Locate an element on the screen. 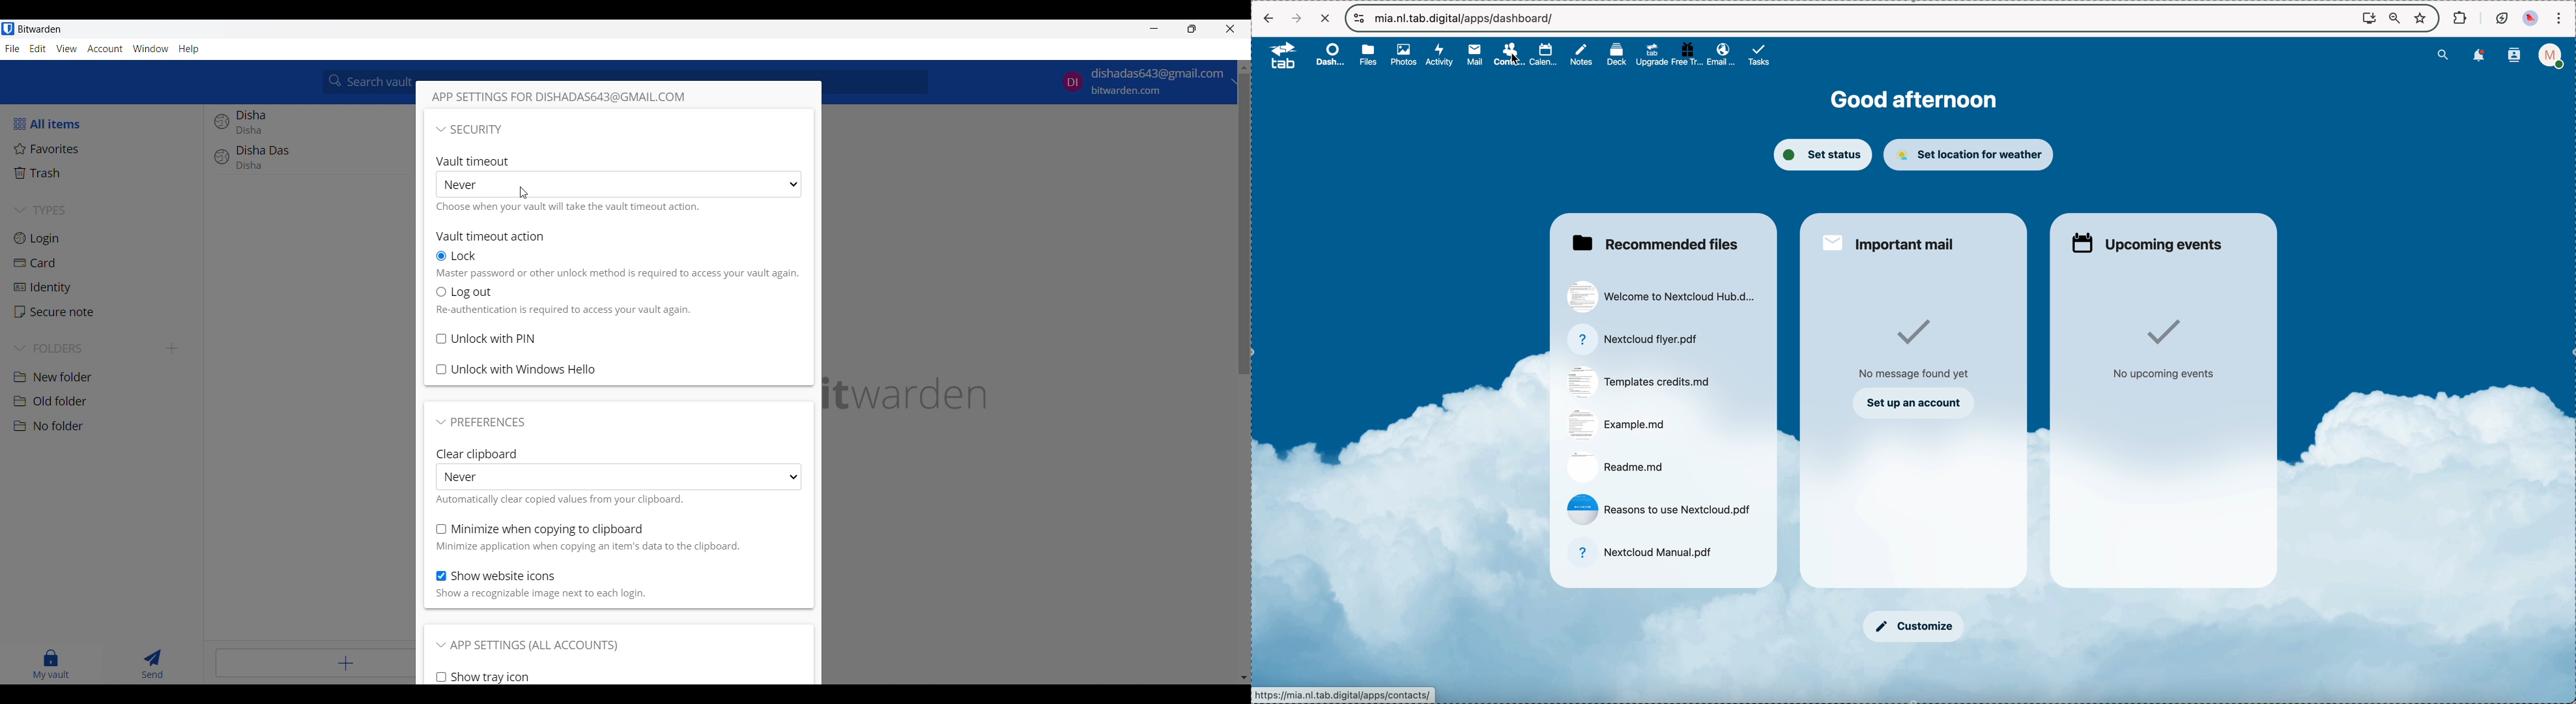 The height and width of the screenshot is (728, 2576). Description of action is located at coordinates (616, 274).